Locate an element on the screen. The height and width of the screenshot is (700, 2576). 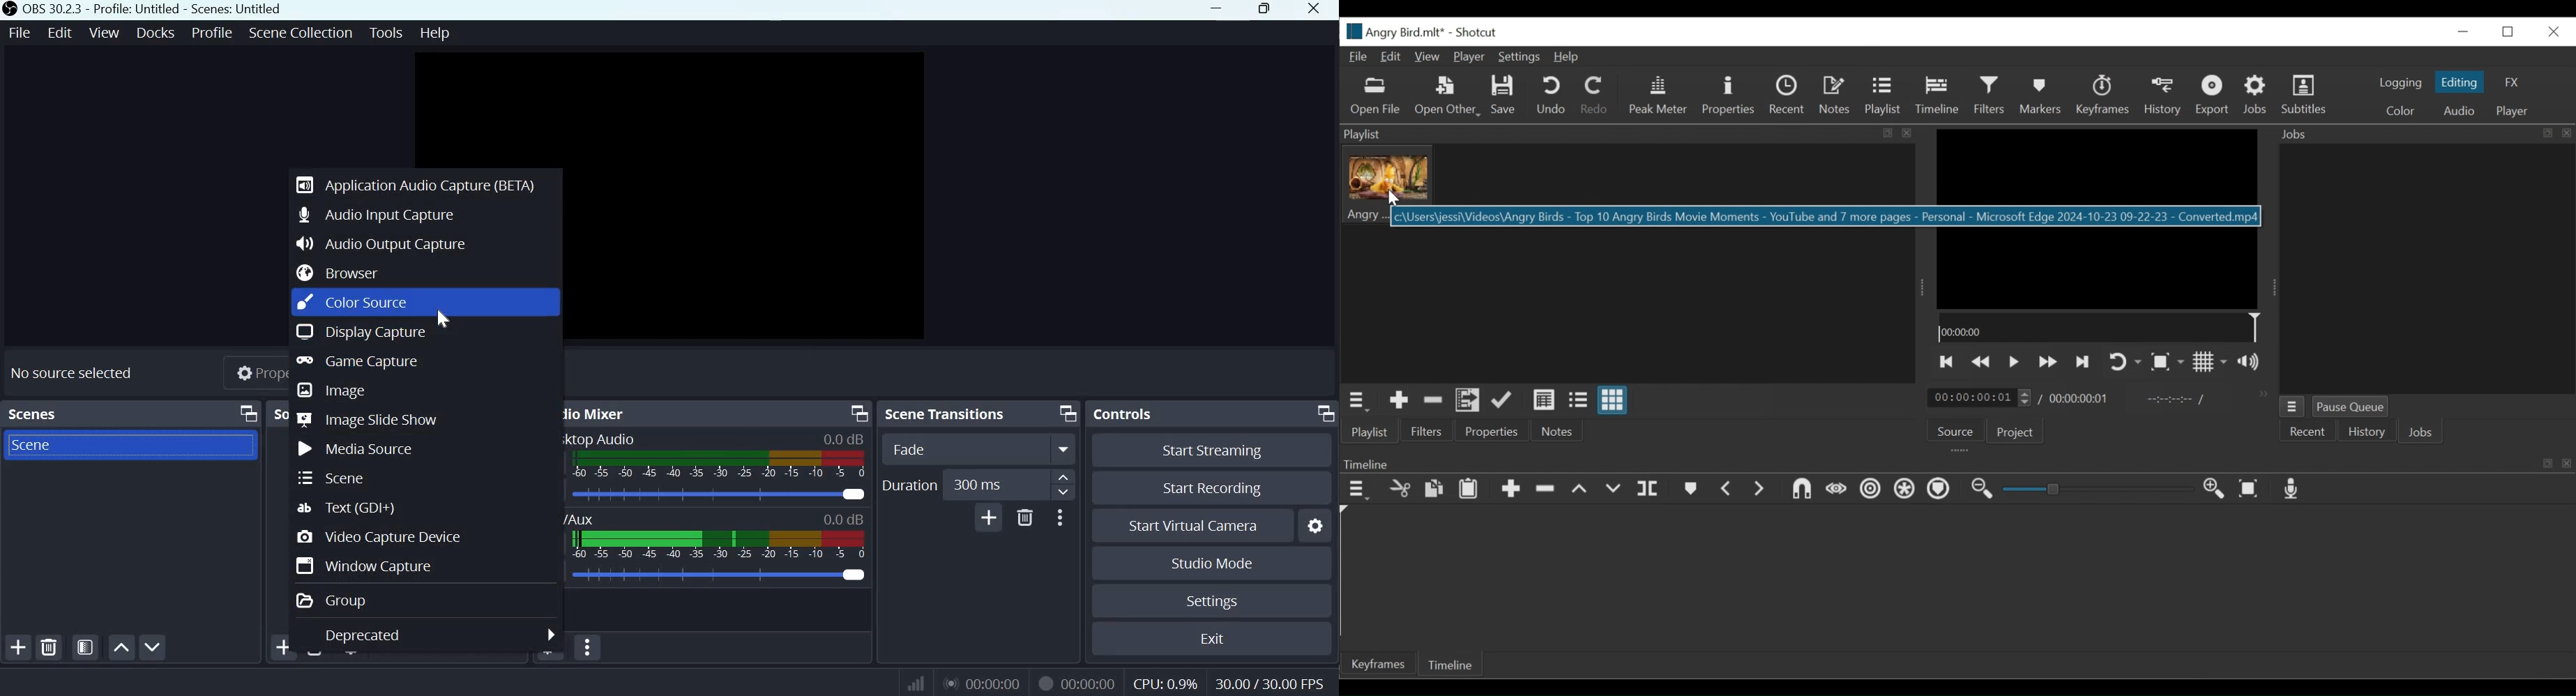
Exit is located at coordinates (1218, 638).